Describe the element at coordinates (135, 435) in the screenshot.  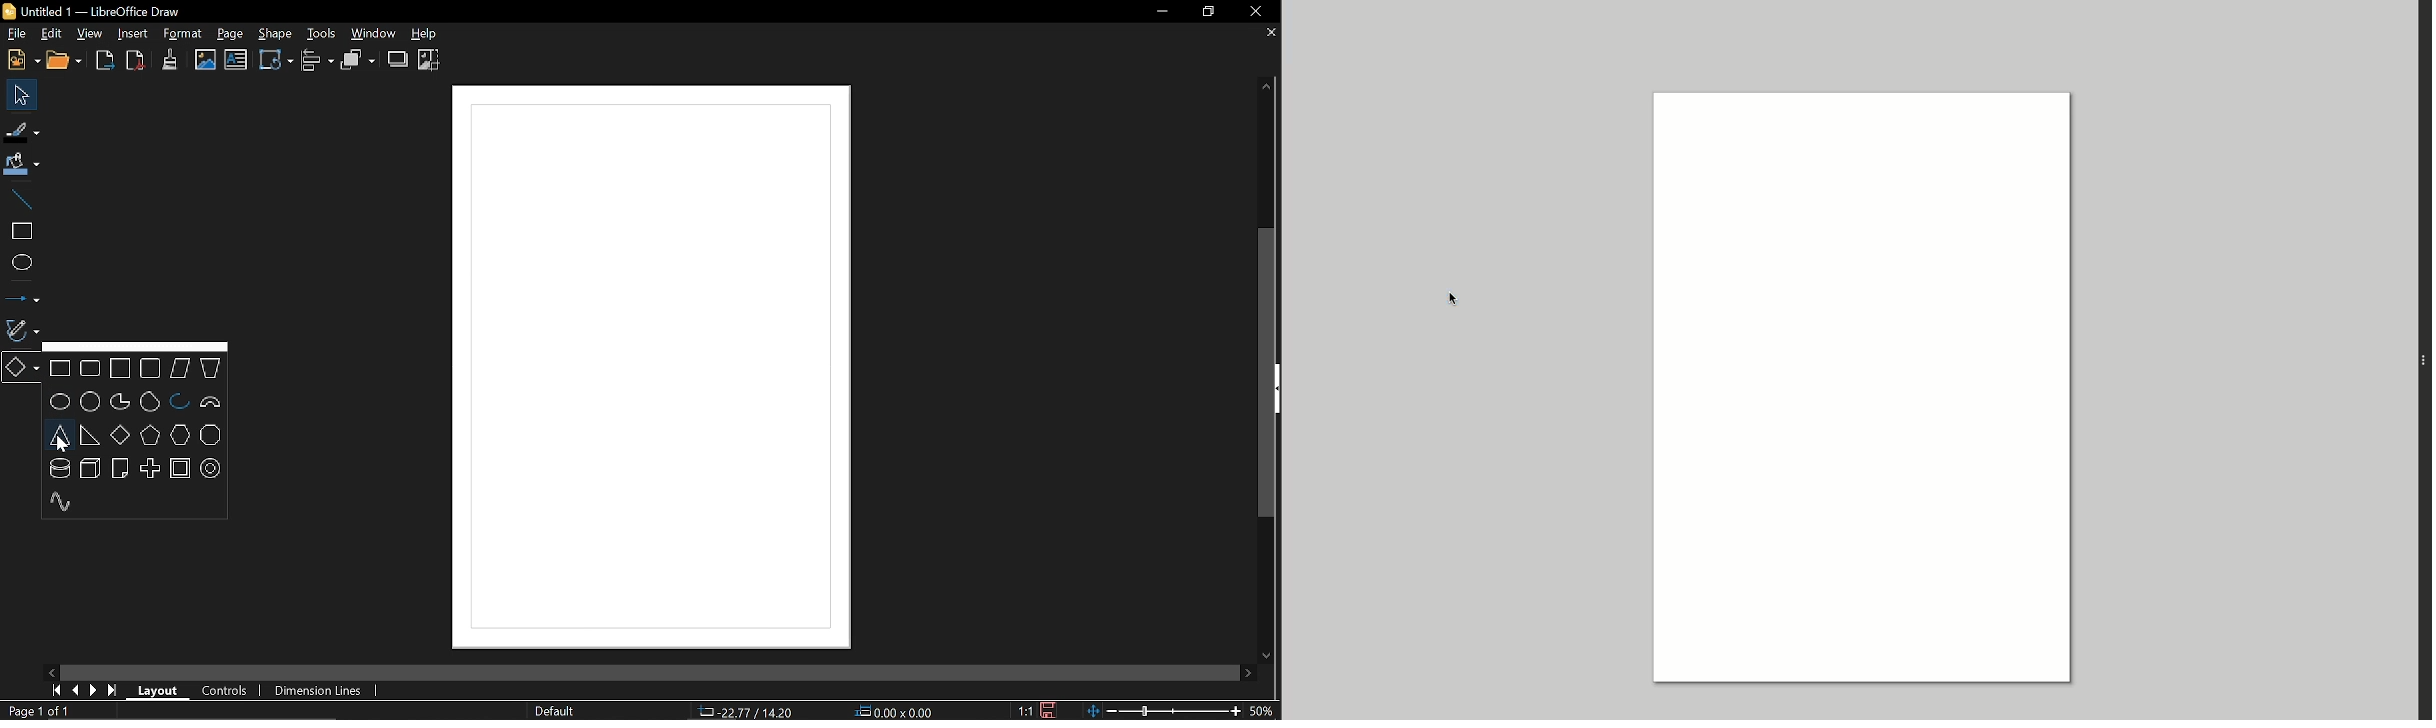
I see `SHAPES` at that location.